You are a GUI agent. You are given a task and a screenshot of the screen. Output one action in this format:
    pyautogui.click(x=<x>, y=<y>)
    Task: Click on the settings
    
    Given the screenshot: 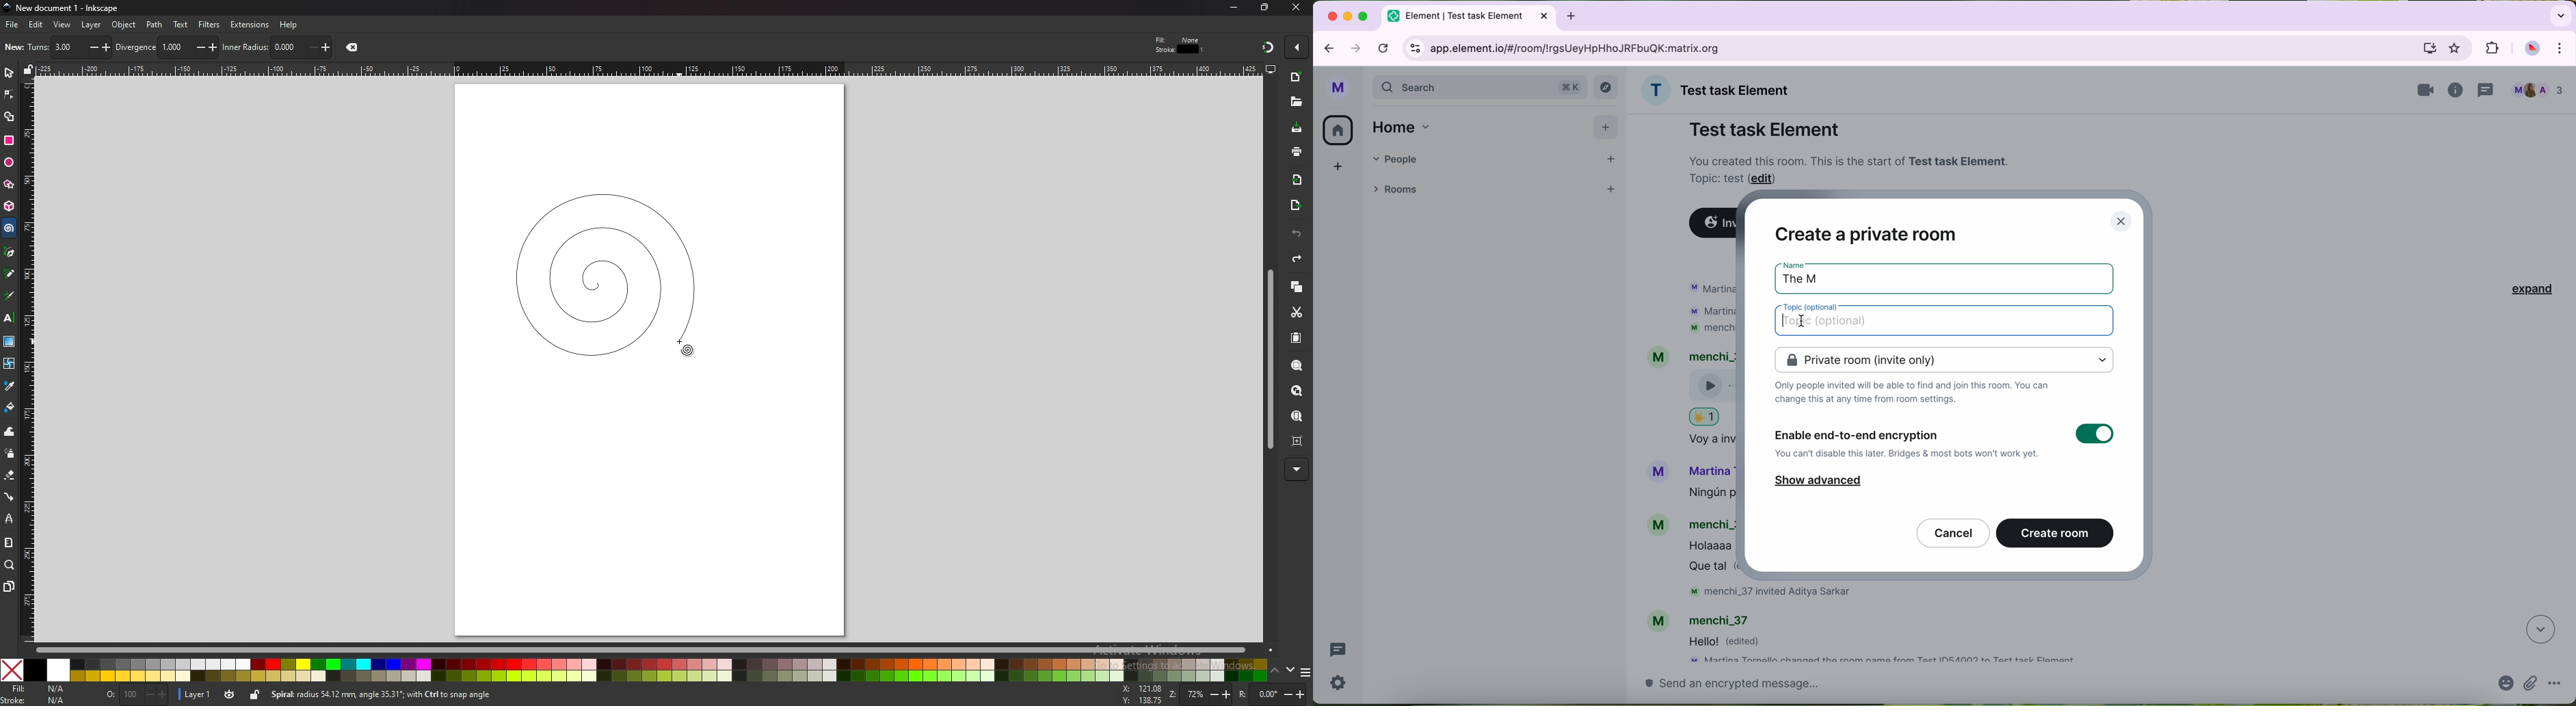 What is the action you would take?
    pyautogui.click(x=1342, y=683)
    